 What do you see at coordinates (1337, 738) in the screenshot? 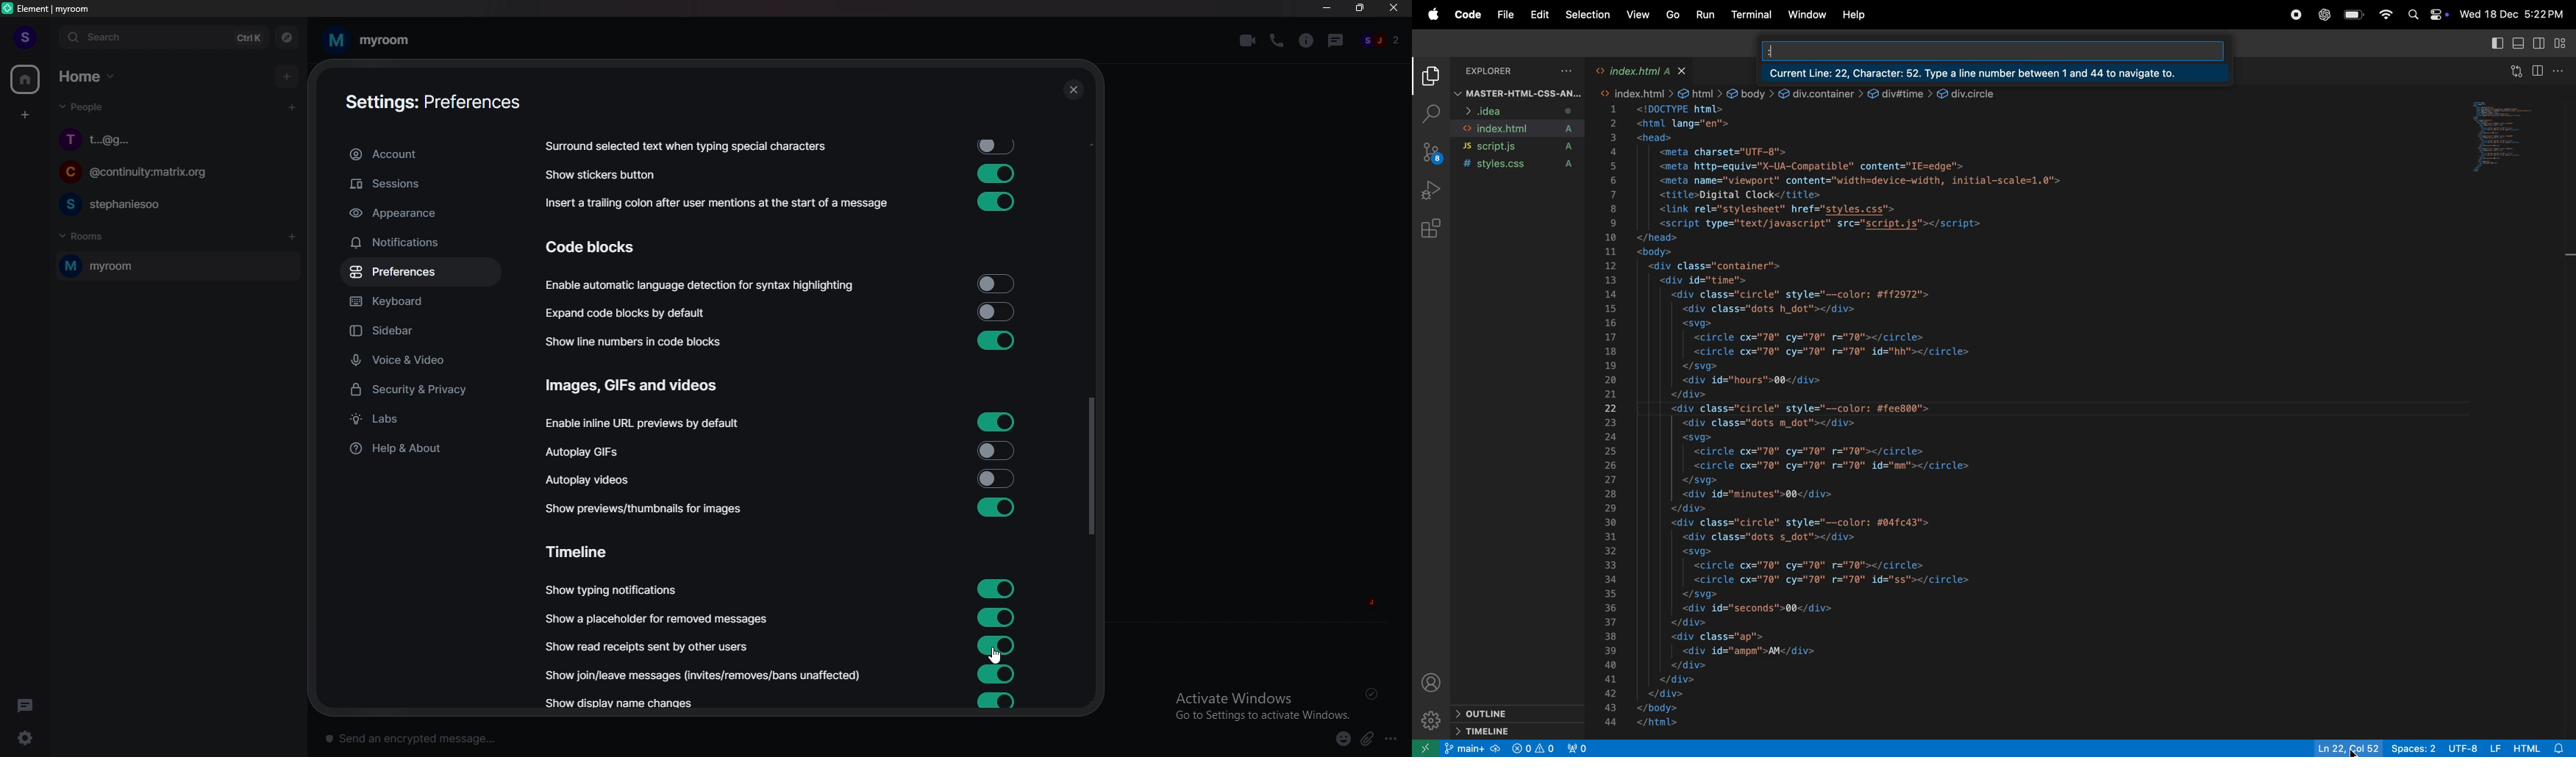
I see `emoji` at bounding box center [1337, 738].